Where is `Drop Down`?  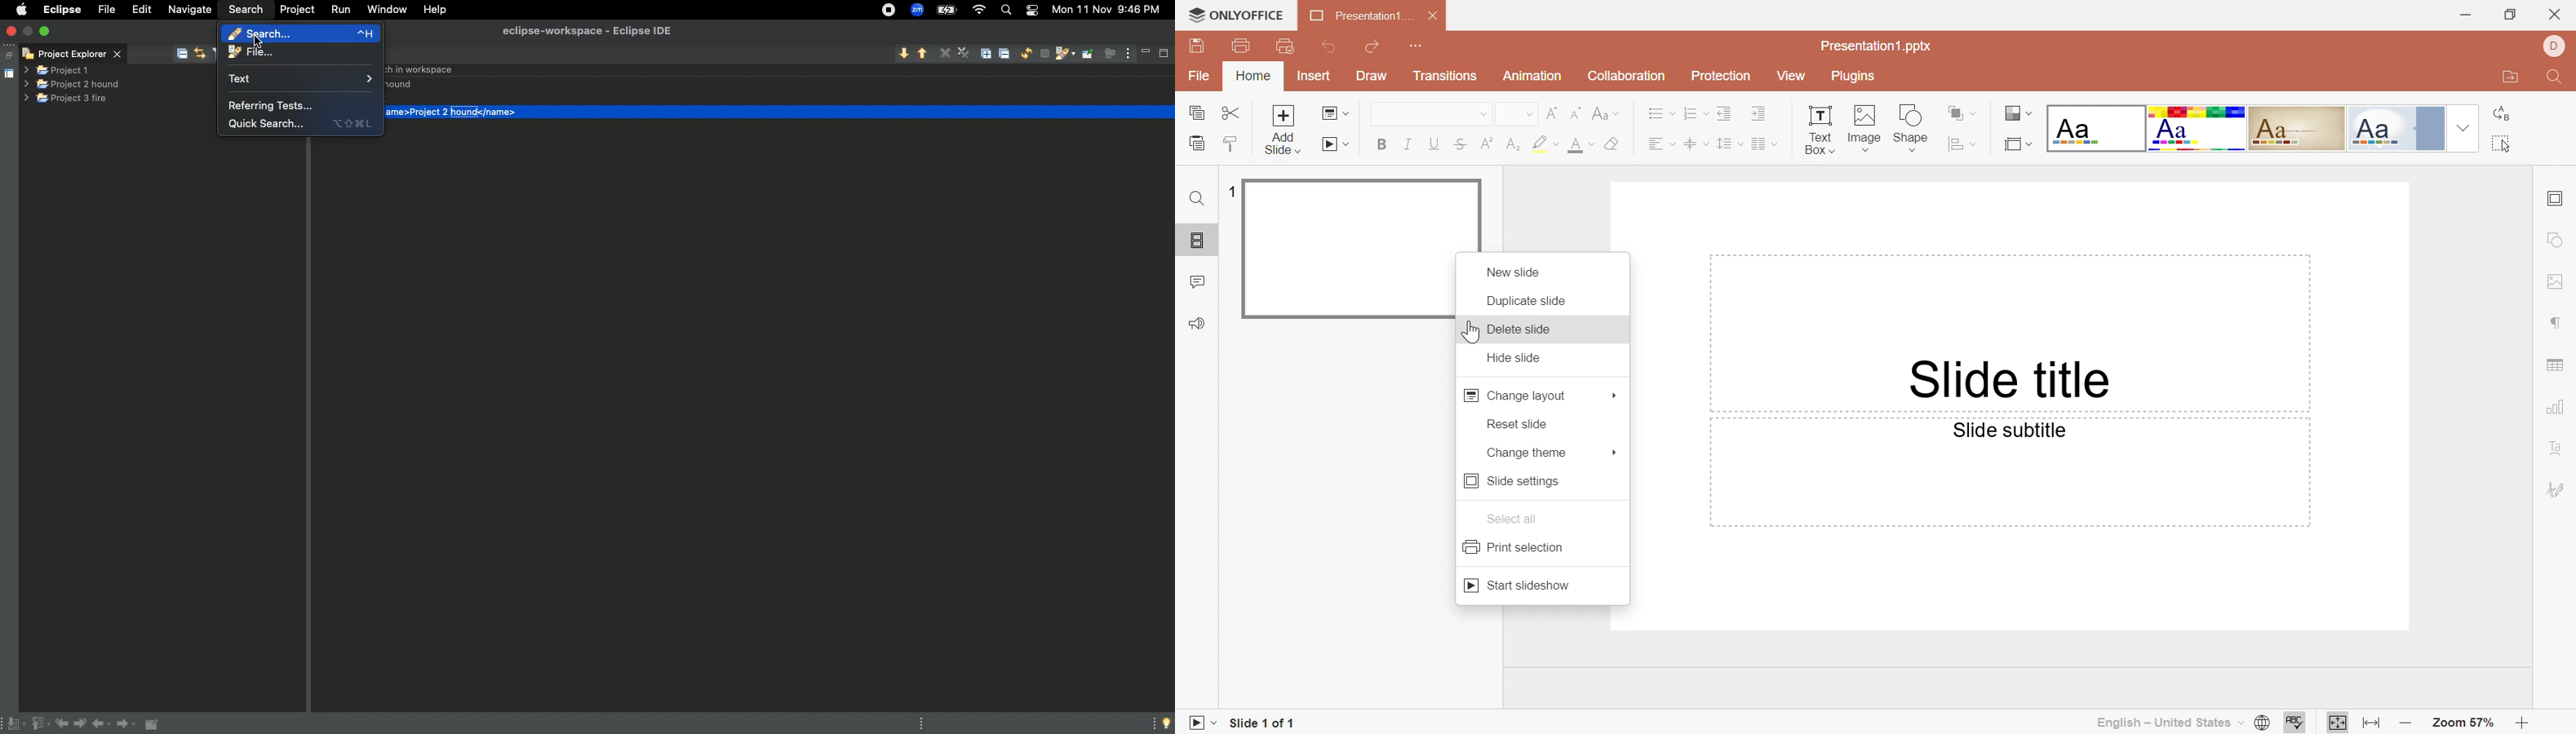
Drop Down is located at coordinates (1592, 143).